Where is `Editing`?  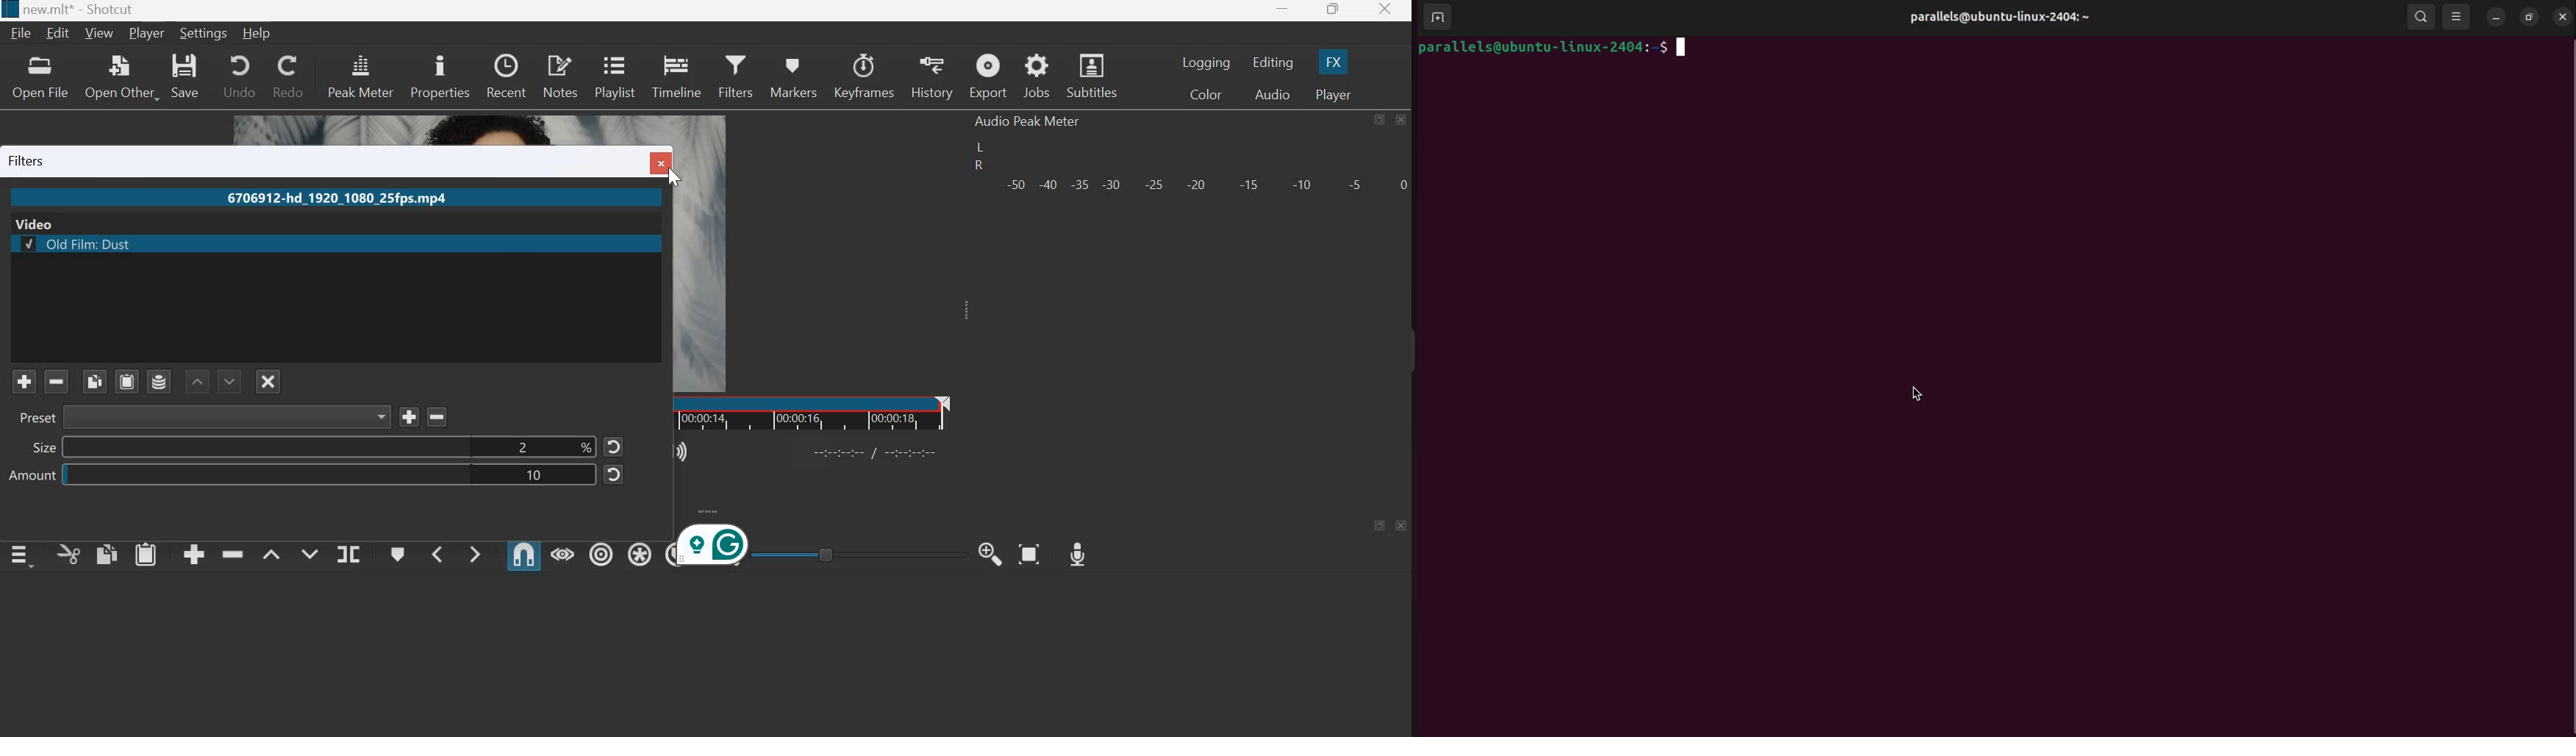 Editing is located at coordinates (1275, 63).